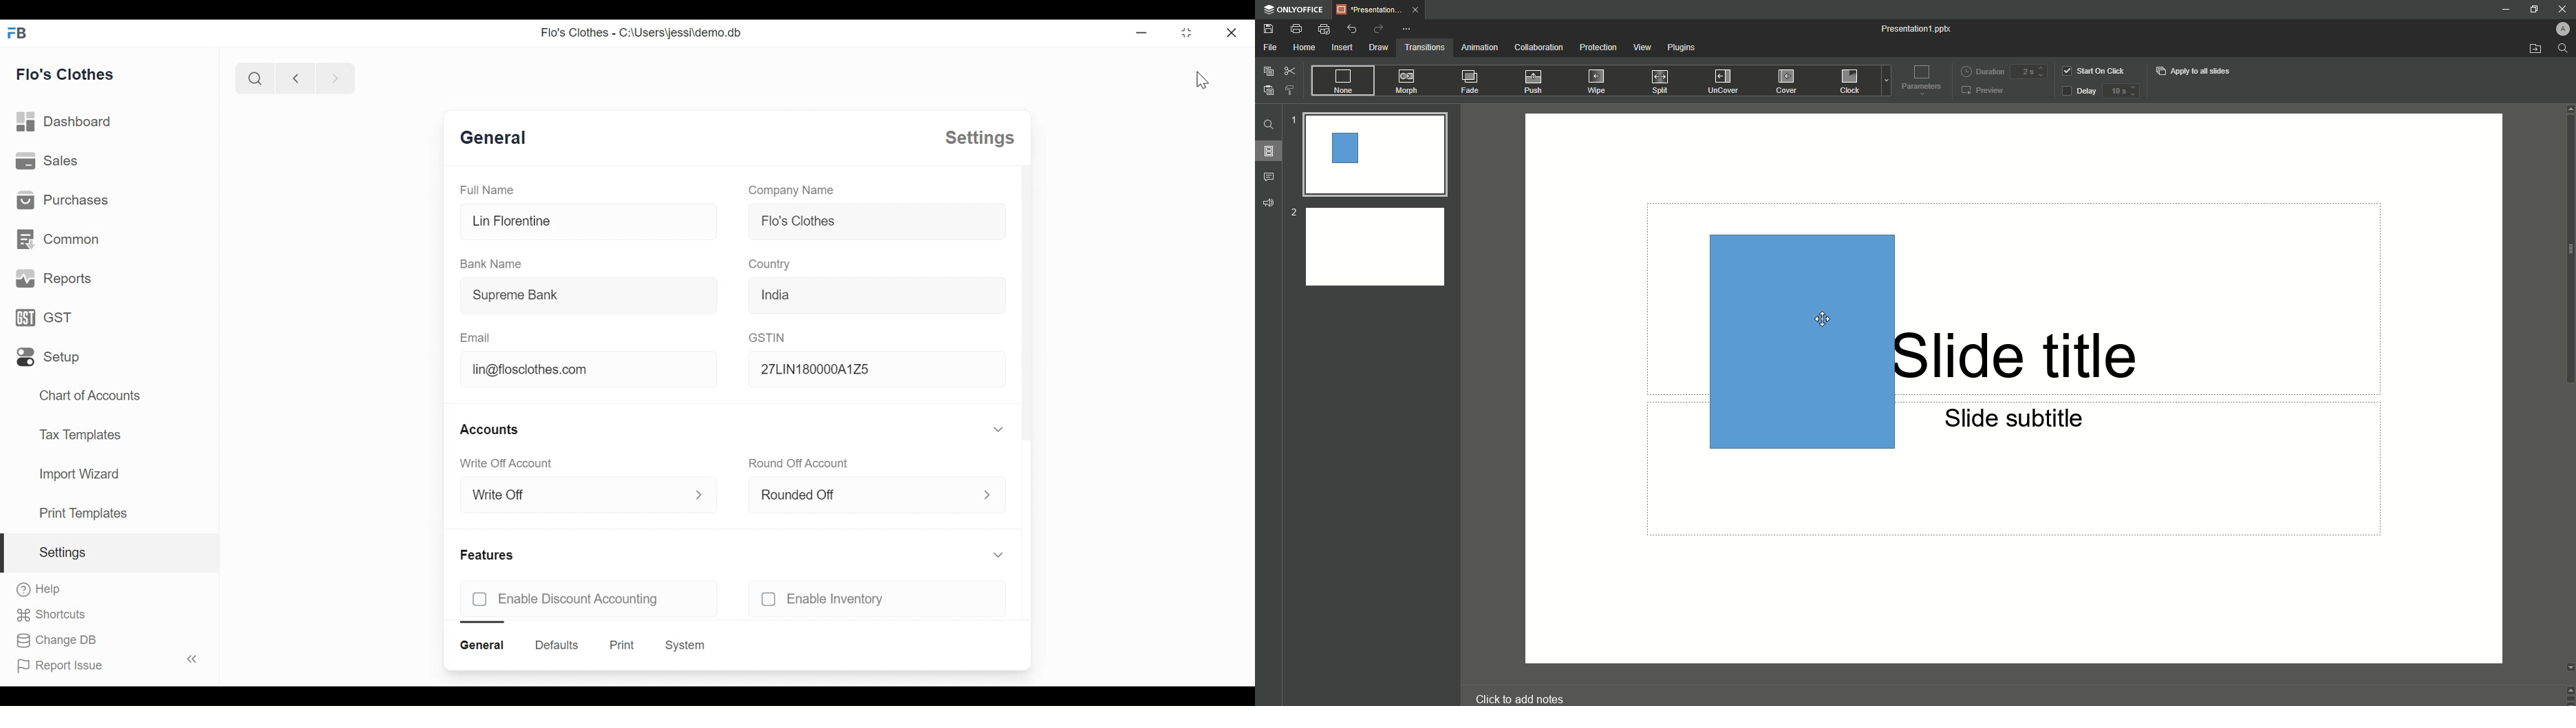 Image resolution: width=2576 pixels, height=728 pixels. What do you see at coordinates (788, 189) in the screenshot?
I see `Company Name` at bounding box center [788, 189].